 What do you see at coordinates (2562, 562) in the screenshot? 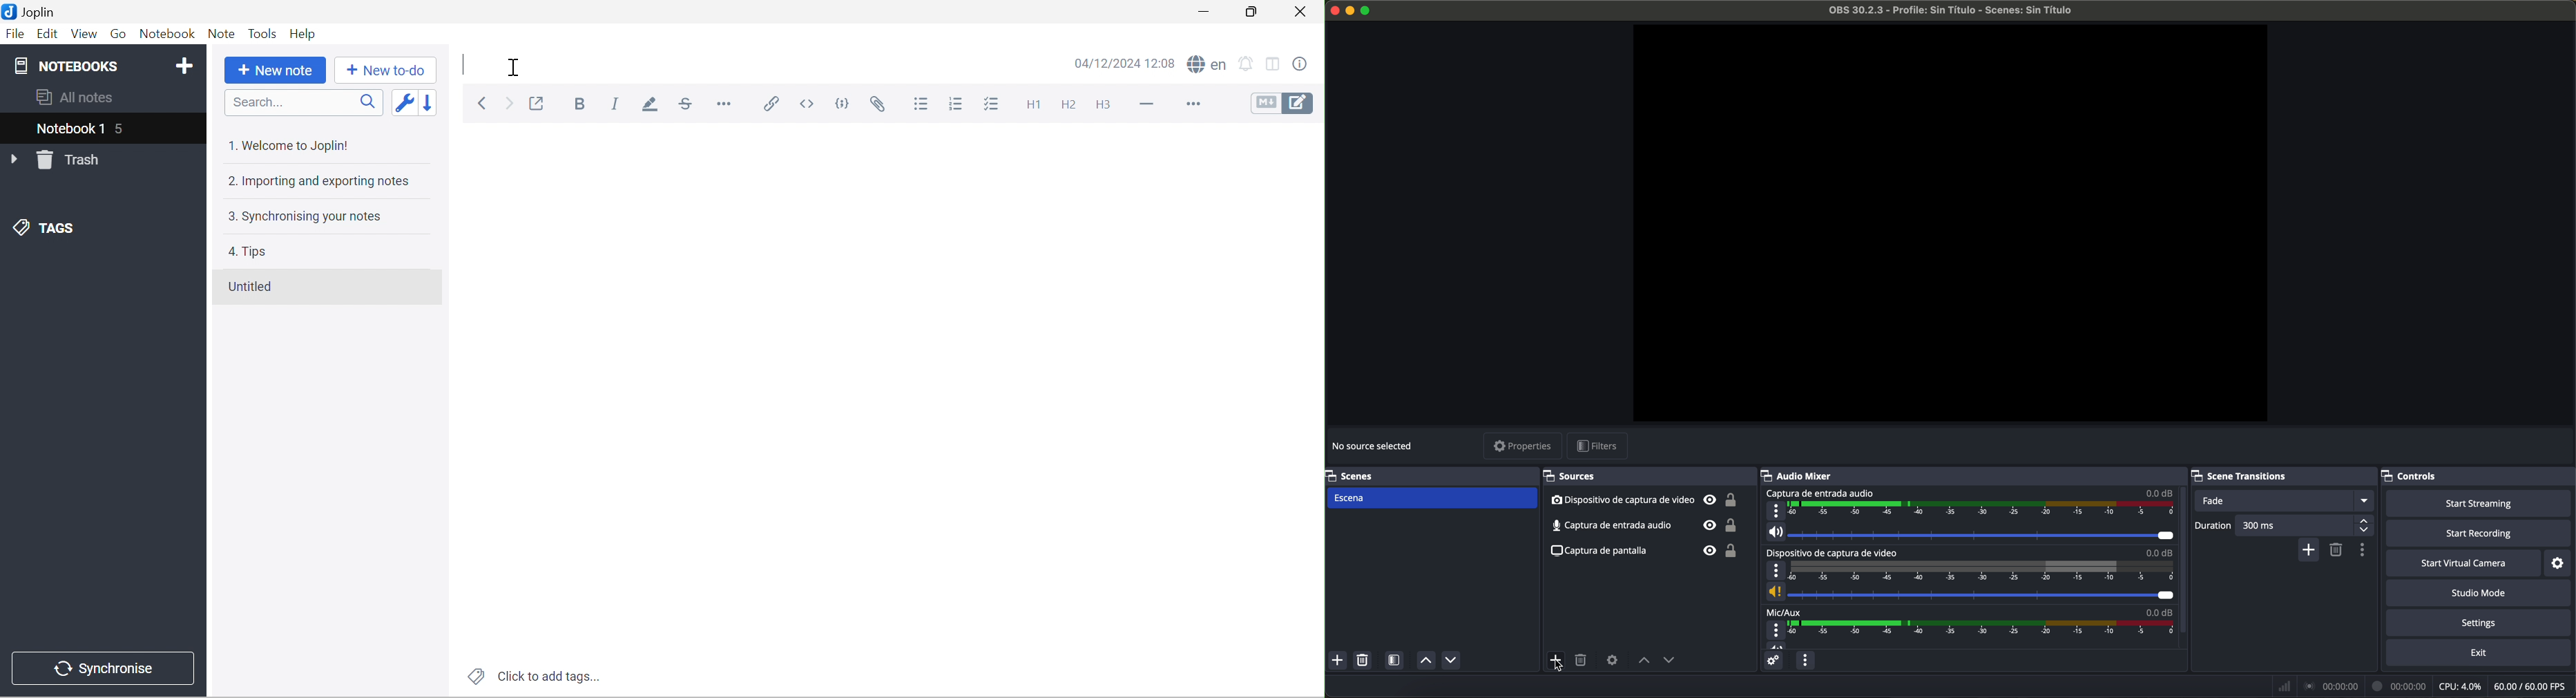
I see `settings` at bounding box center [2562, 562].